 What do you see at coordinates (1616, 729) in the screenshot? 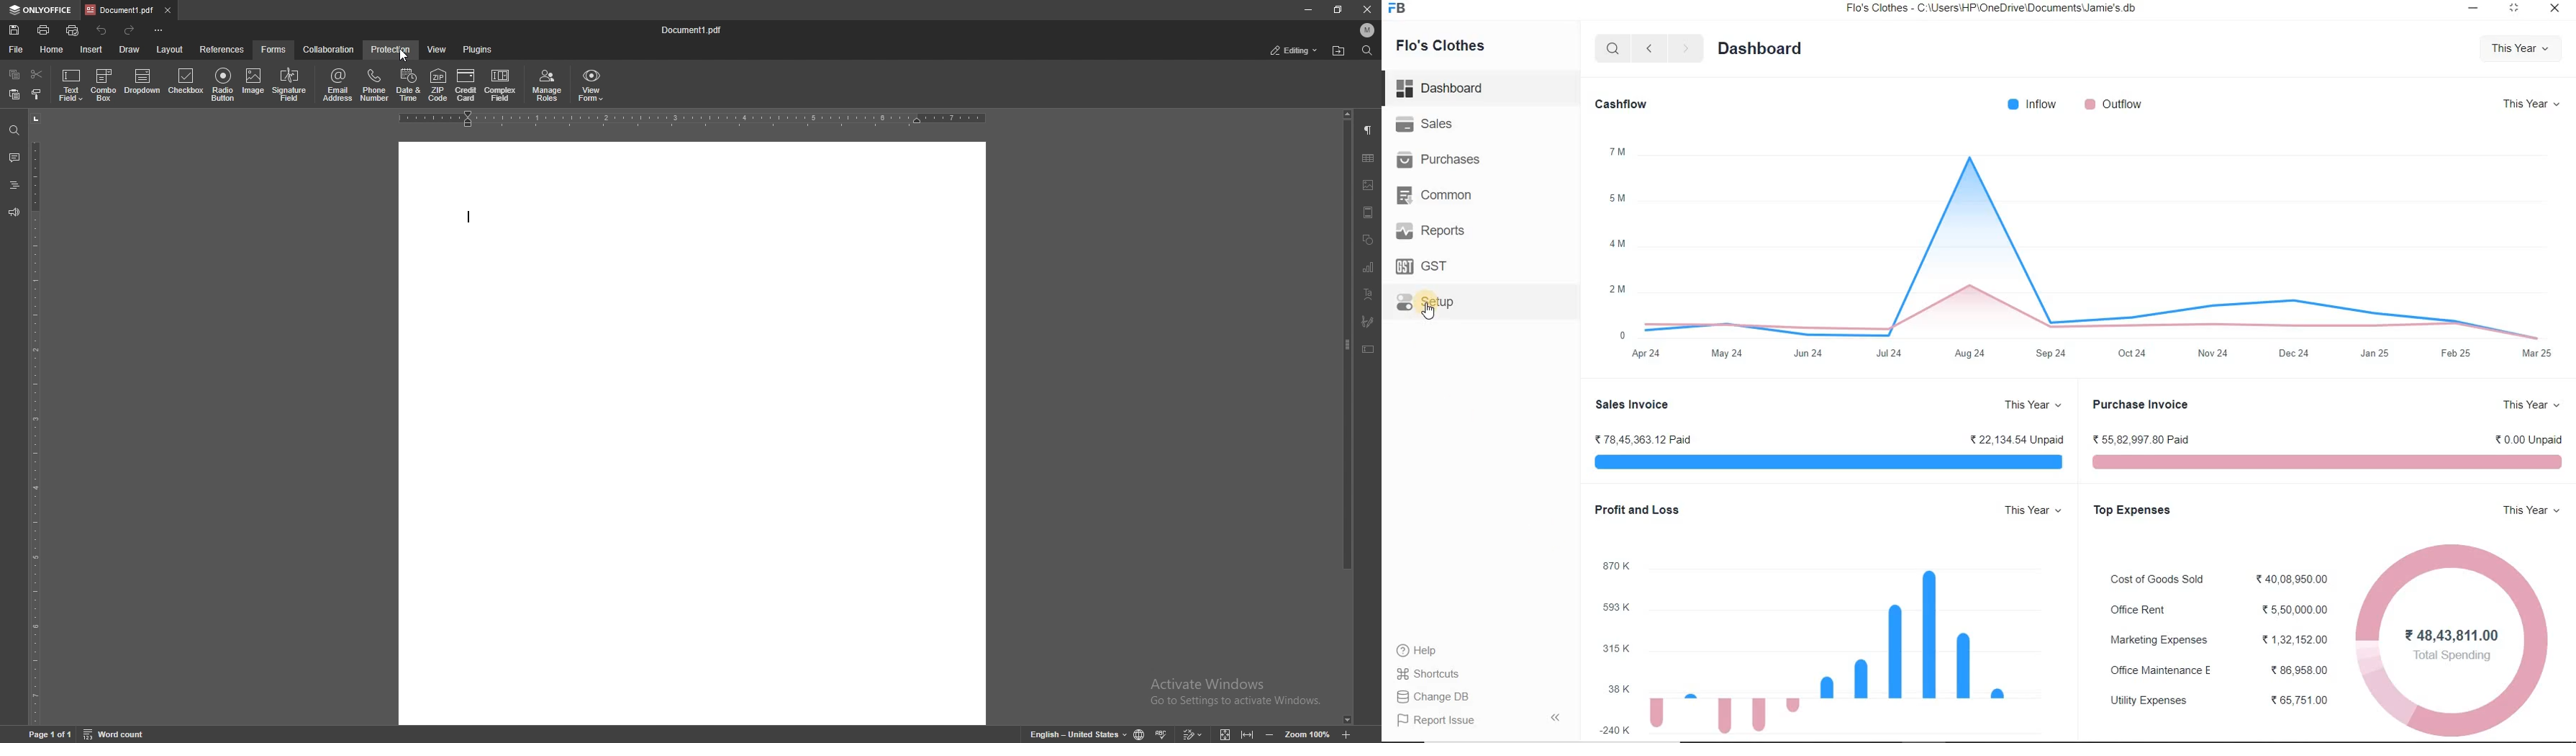
I see `-240 K` at bounding box center [1616, 729].